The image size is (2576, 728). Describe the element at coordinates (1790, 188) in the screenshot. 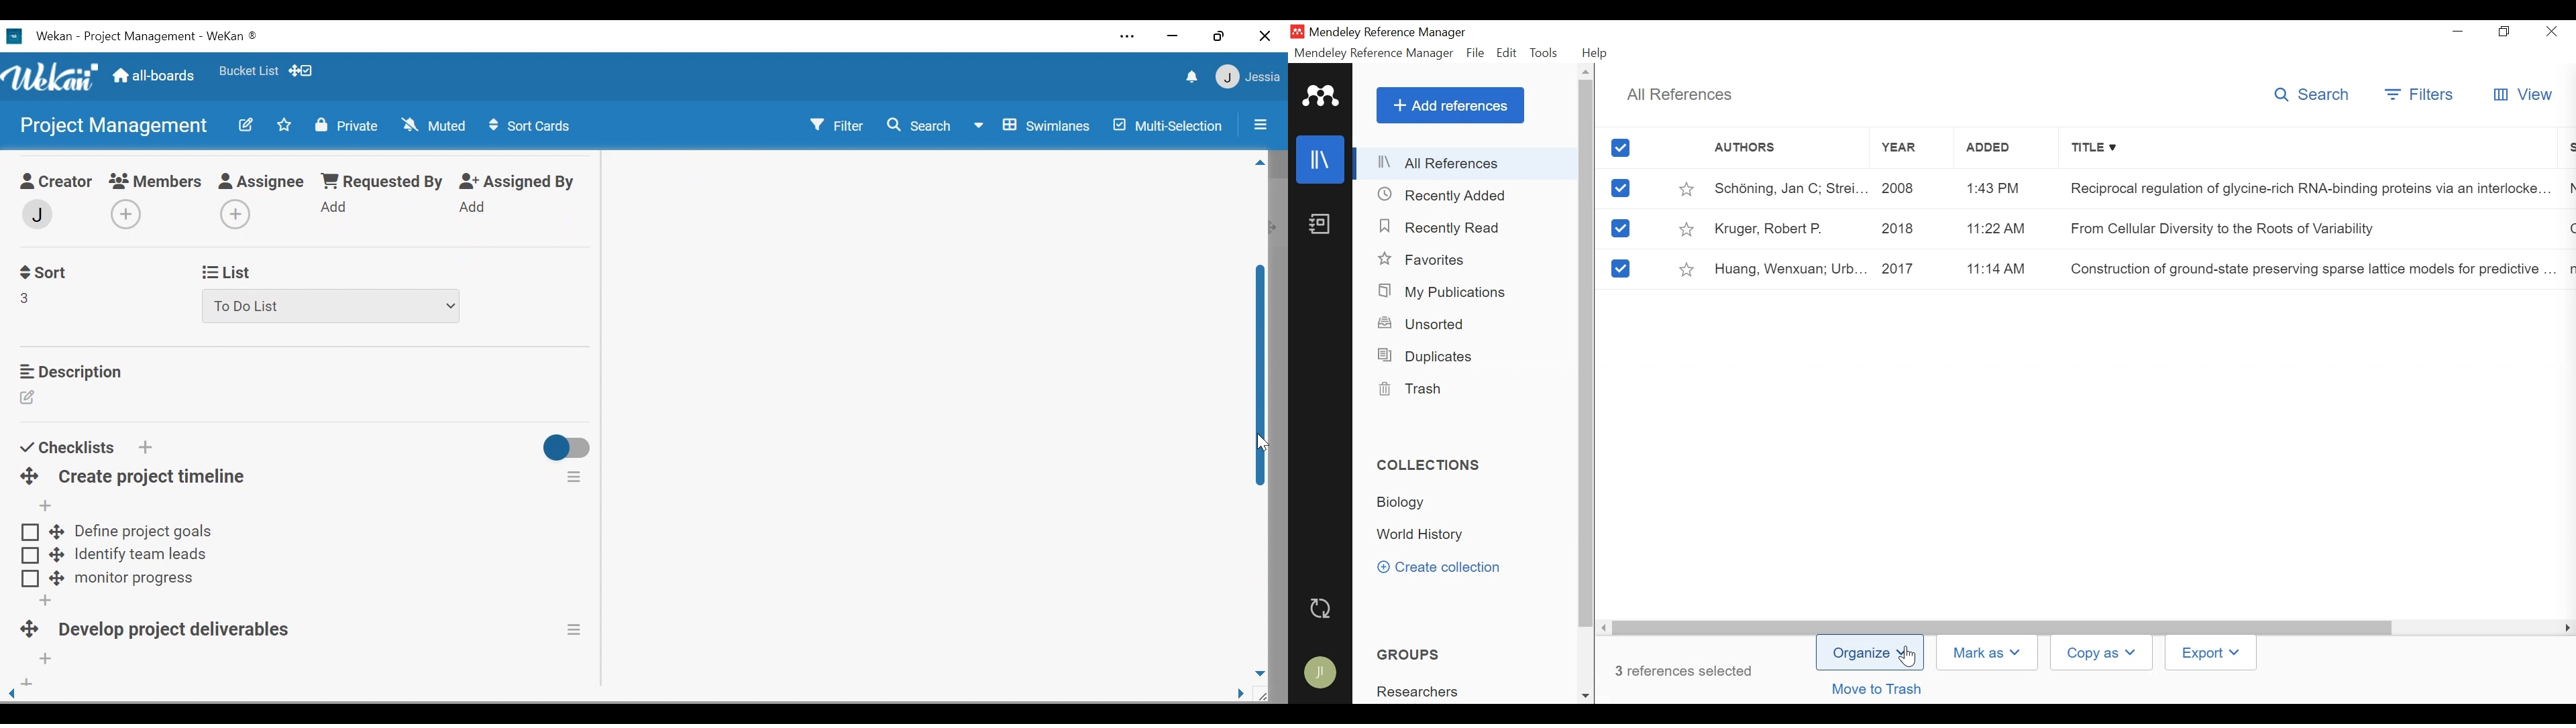

I see `Schoning, Jan C; Strei...` at that location.